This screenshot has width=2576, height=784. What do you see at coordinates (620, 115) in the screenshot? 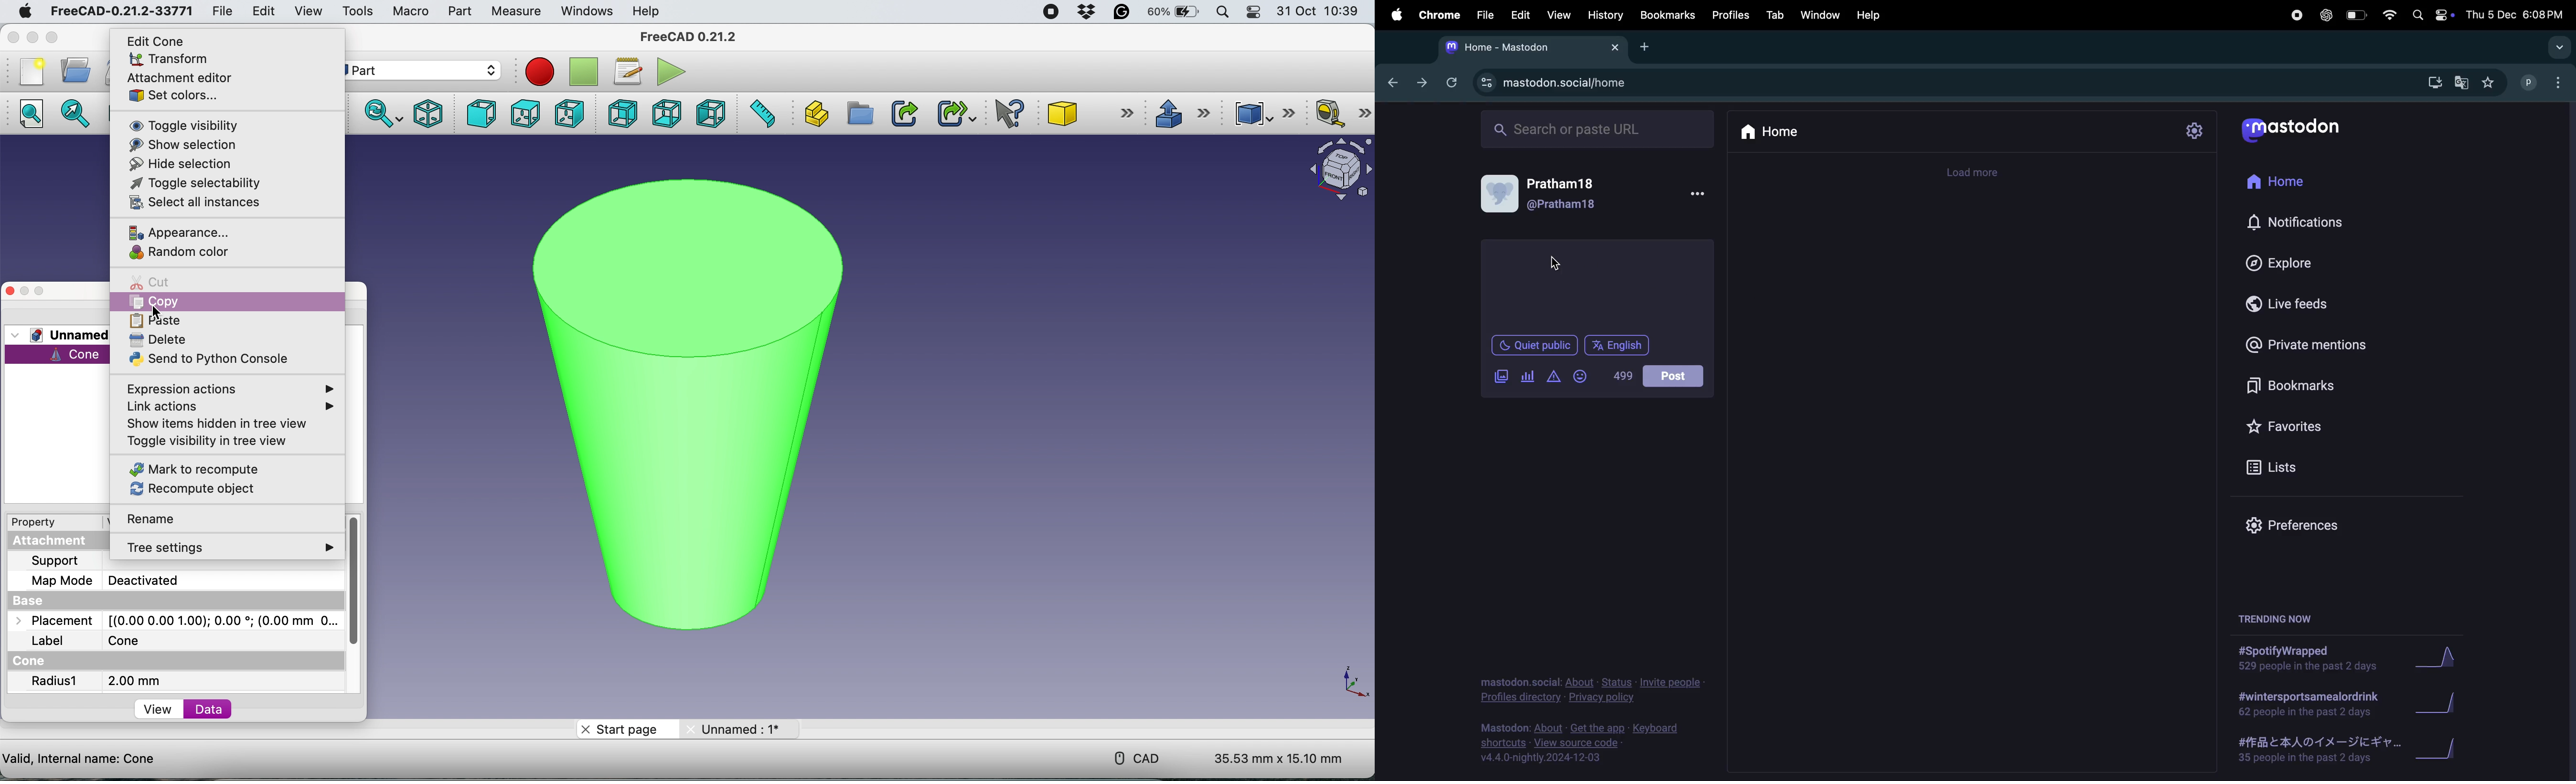
I see `rear` at bounding box center [620, 115].